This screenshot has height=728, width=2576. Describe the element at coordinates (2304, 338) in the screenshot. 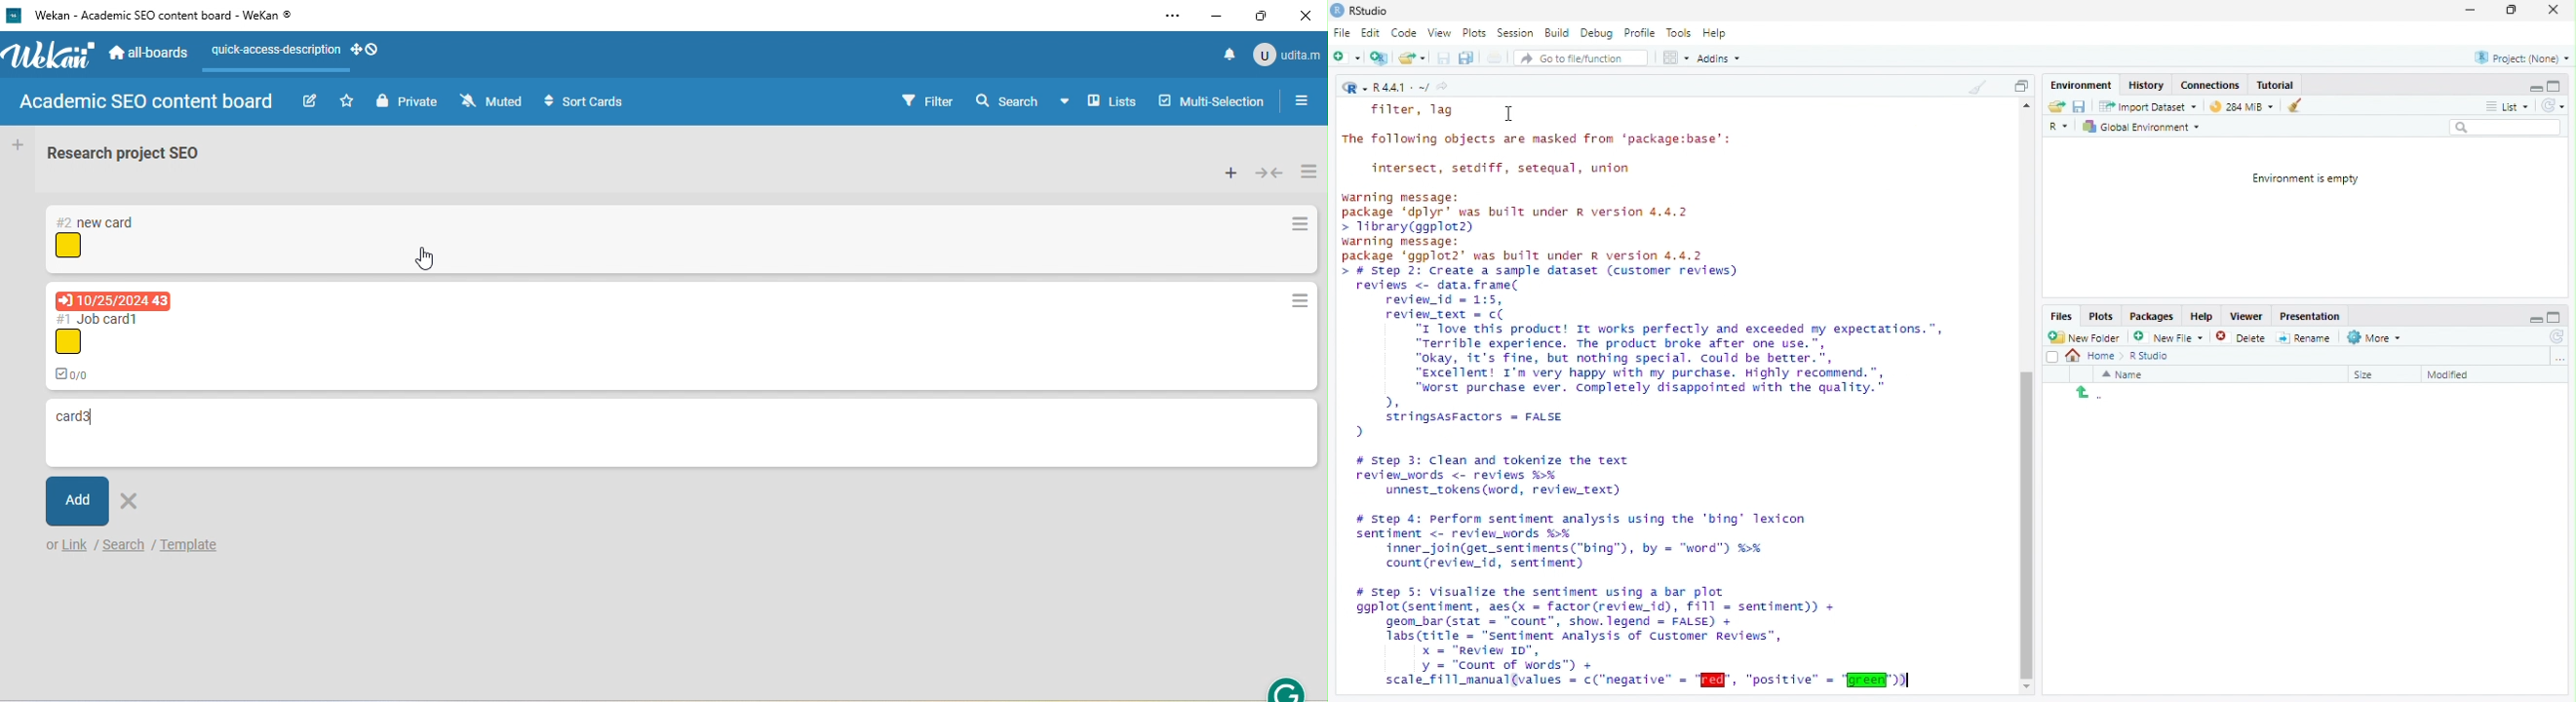

I see `Rename` at that location.